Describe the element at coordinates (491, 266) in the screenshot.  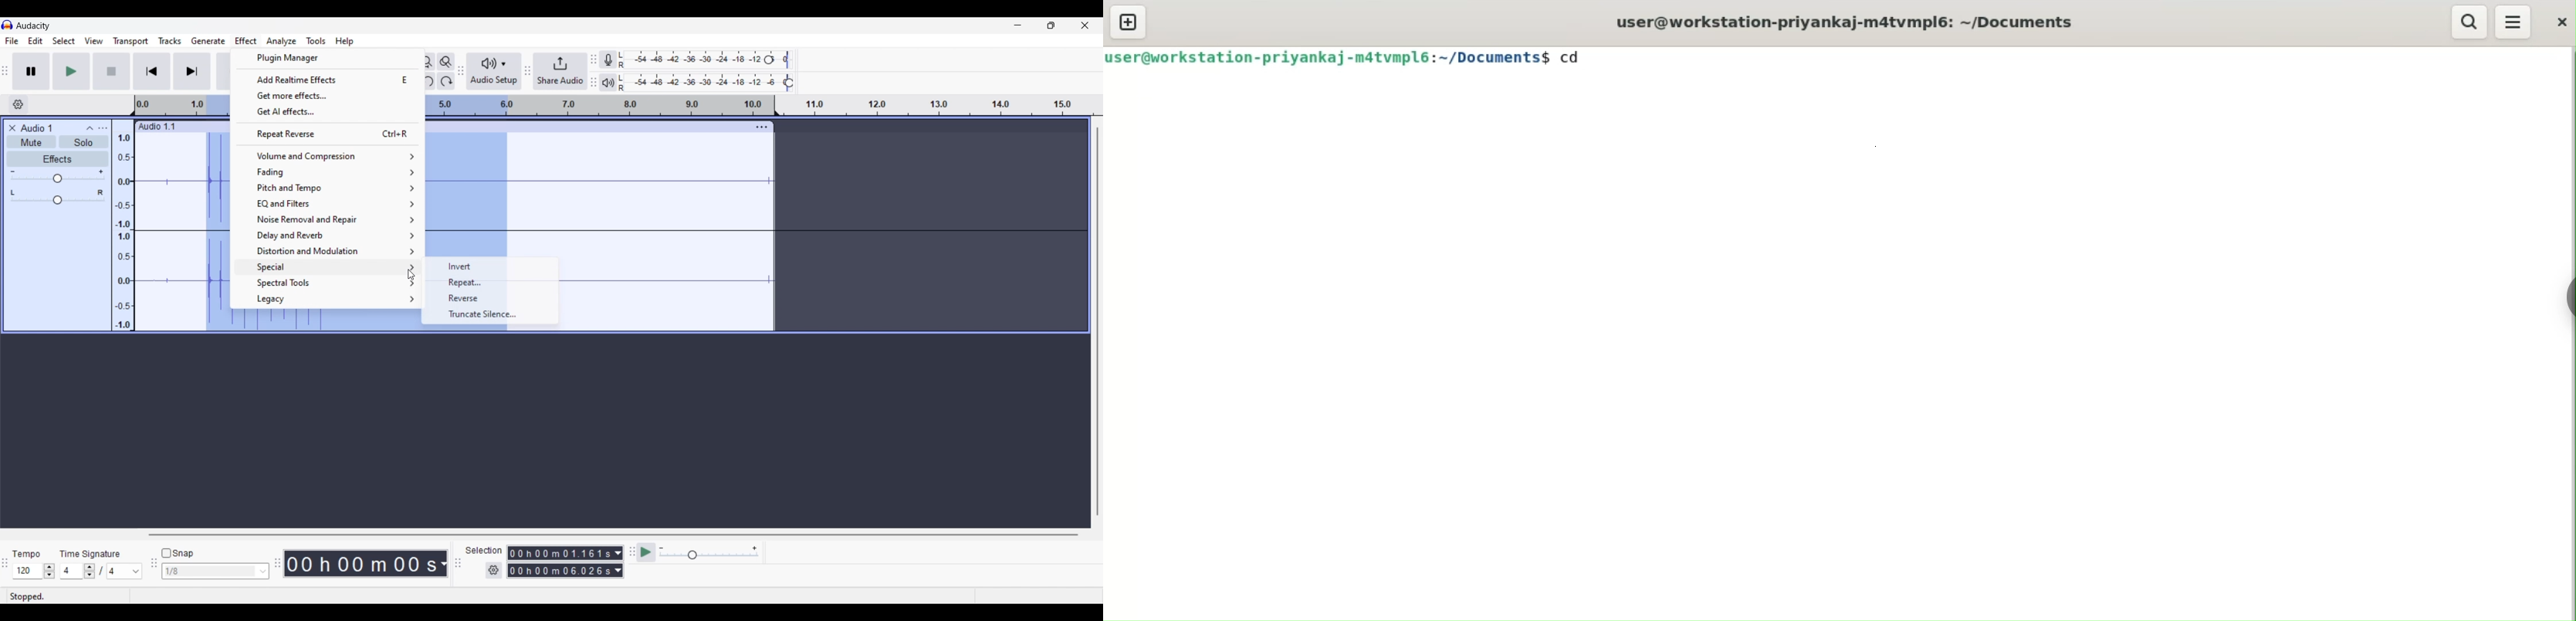
I see `Invert` at that location.